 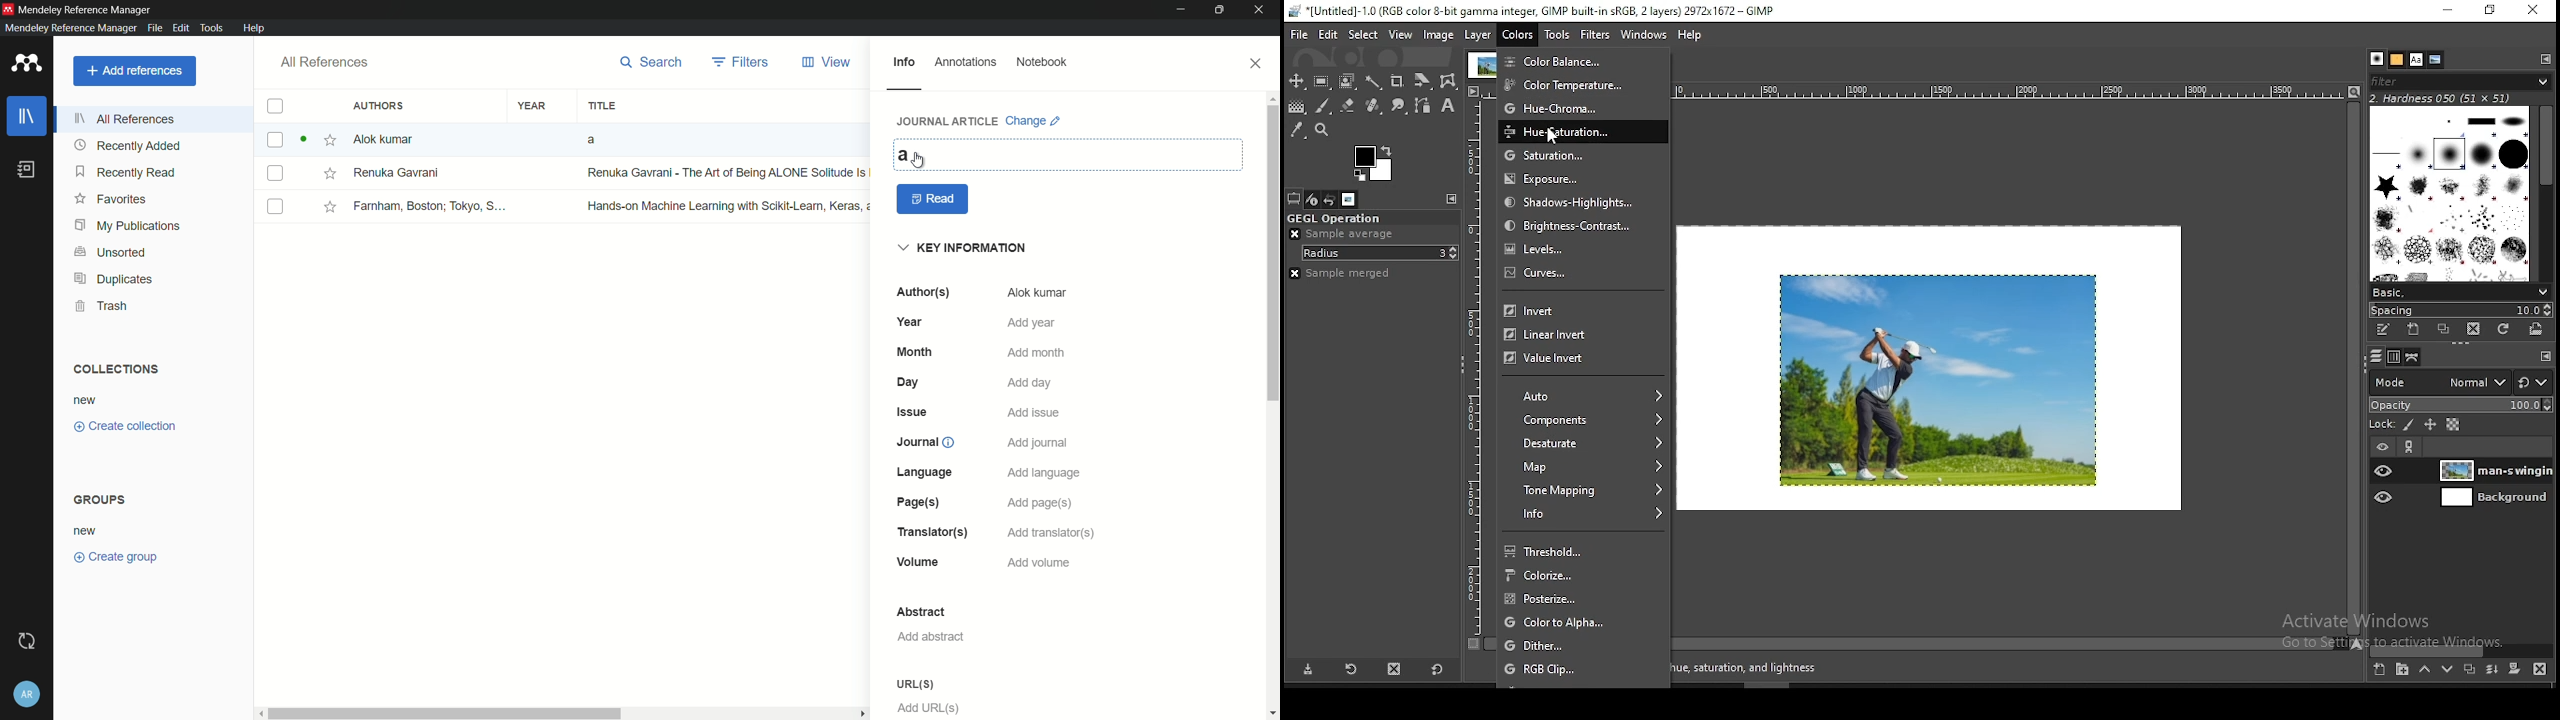 I want to click on book, so click(x=29, y=170).